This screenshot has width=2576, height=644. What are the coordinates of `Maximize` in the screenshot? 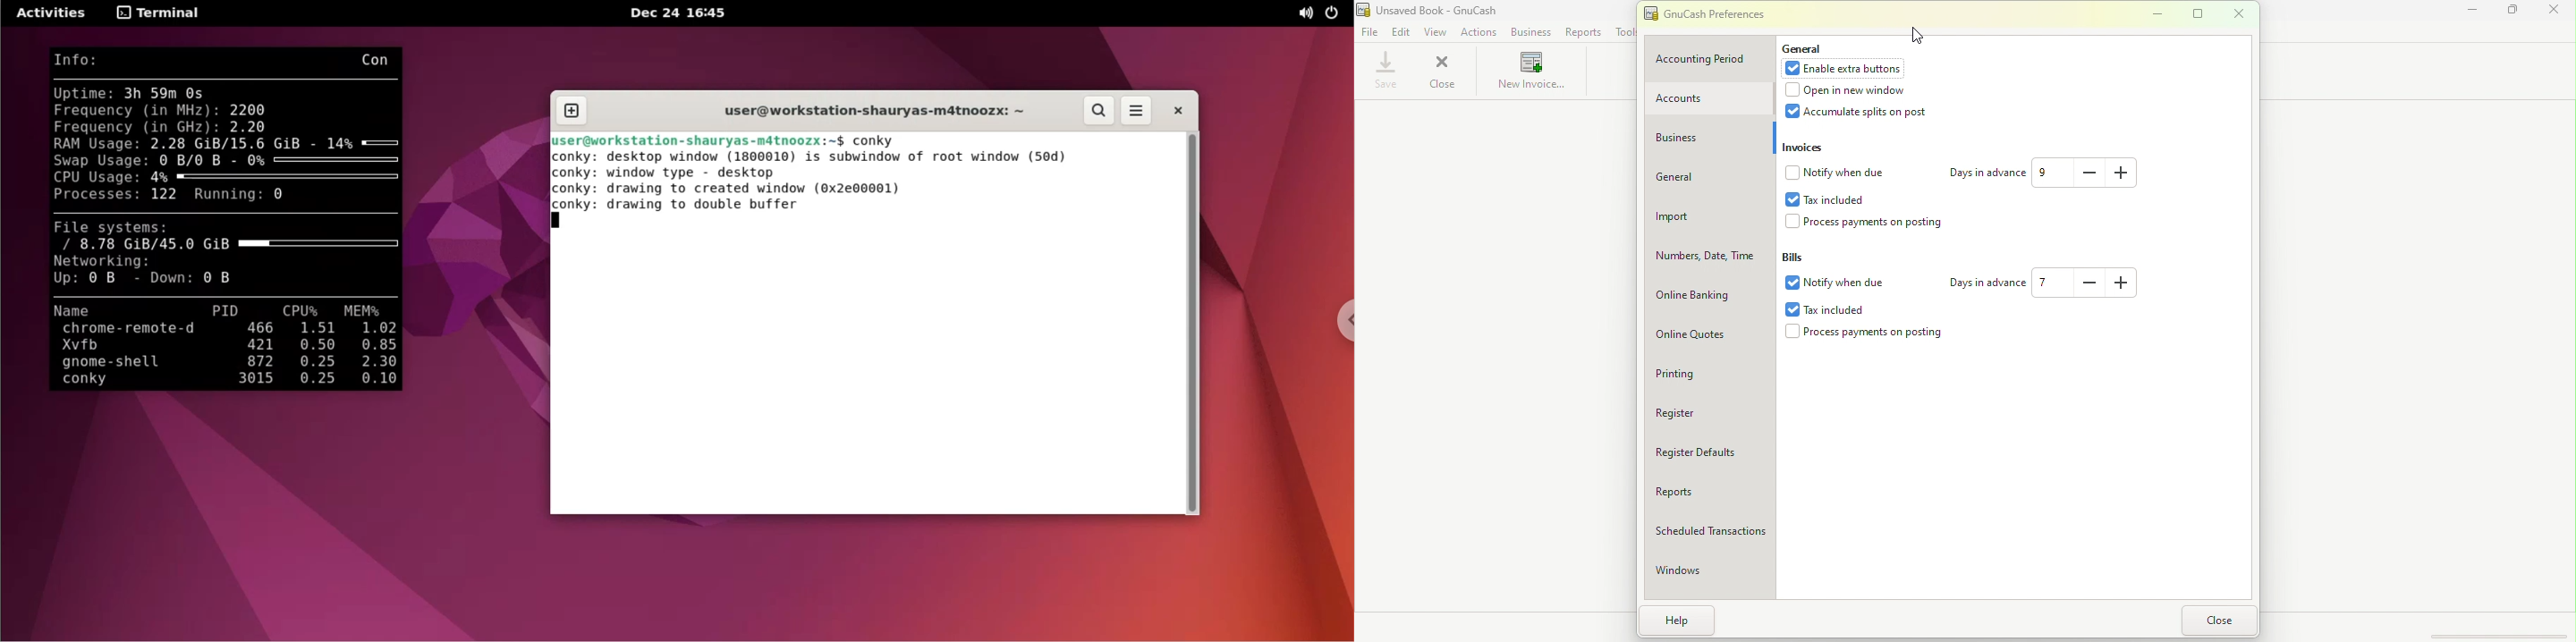 It's located at (2512, 13).